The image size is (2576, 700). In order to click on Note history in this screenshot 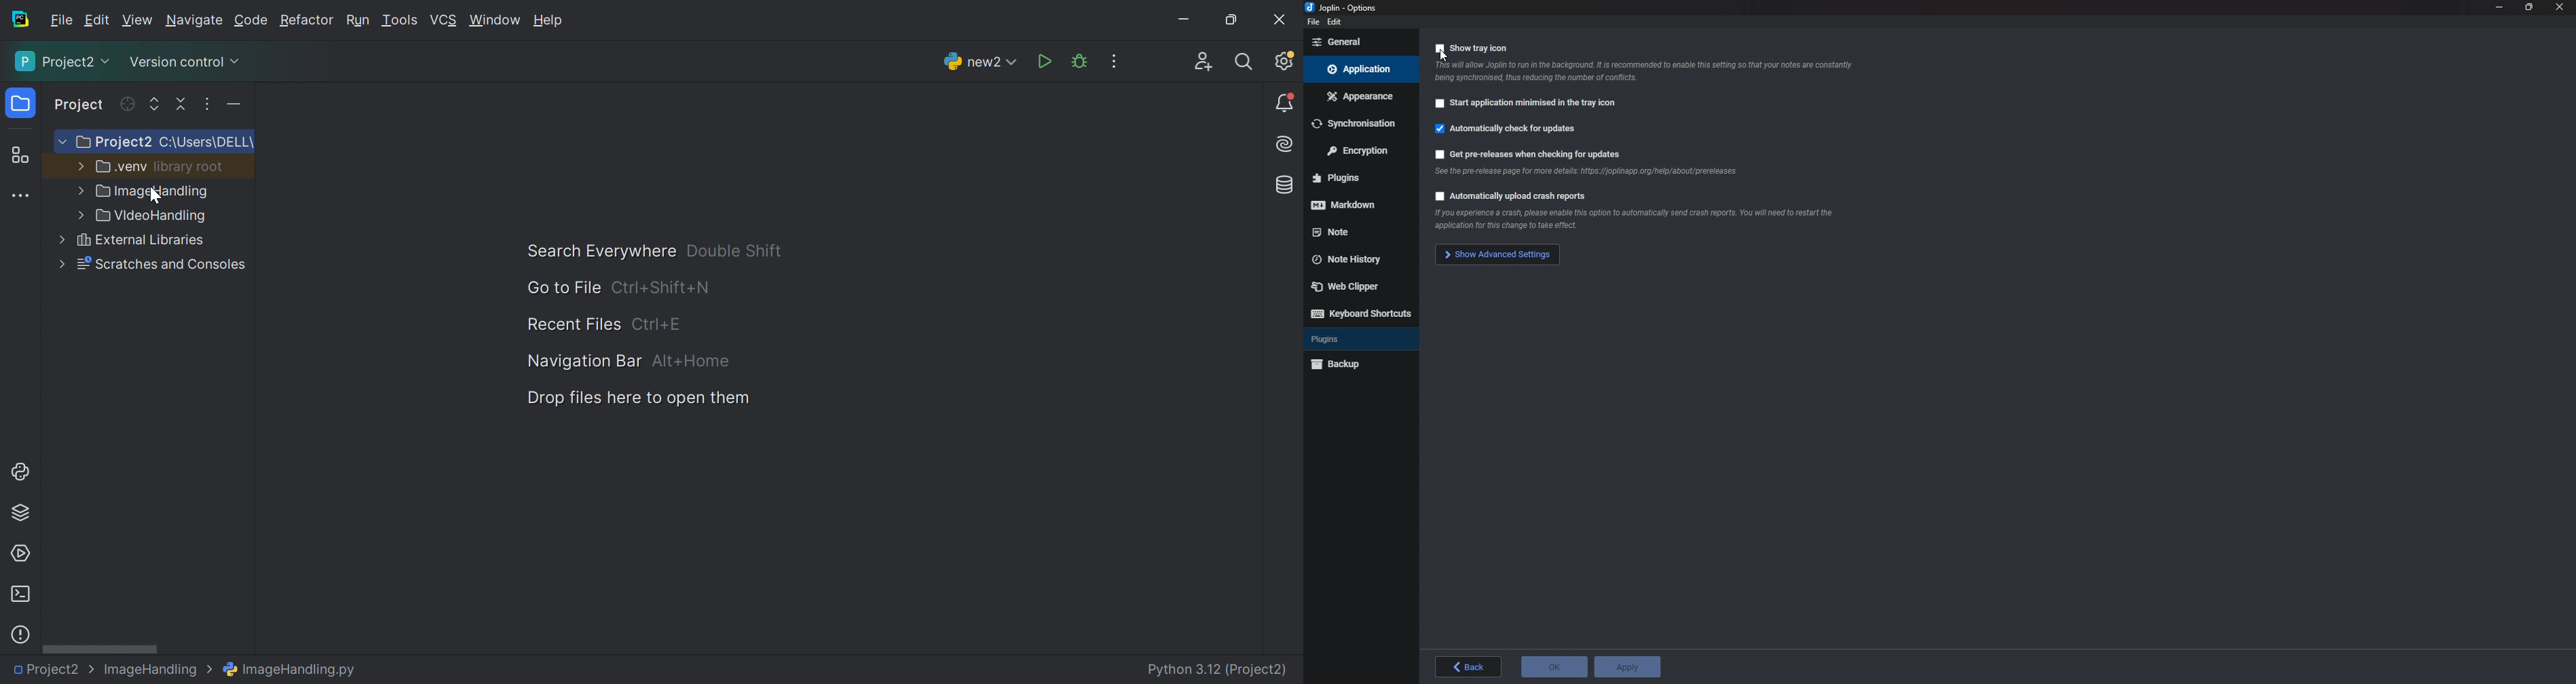, I will do `click(1353, 260)`.